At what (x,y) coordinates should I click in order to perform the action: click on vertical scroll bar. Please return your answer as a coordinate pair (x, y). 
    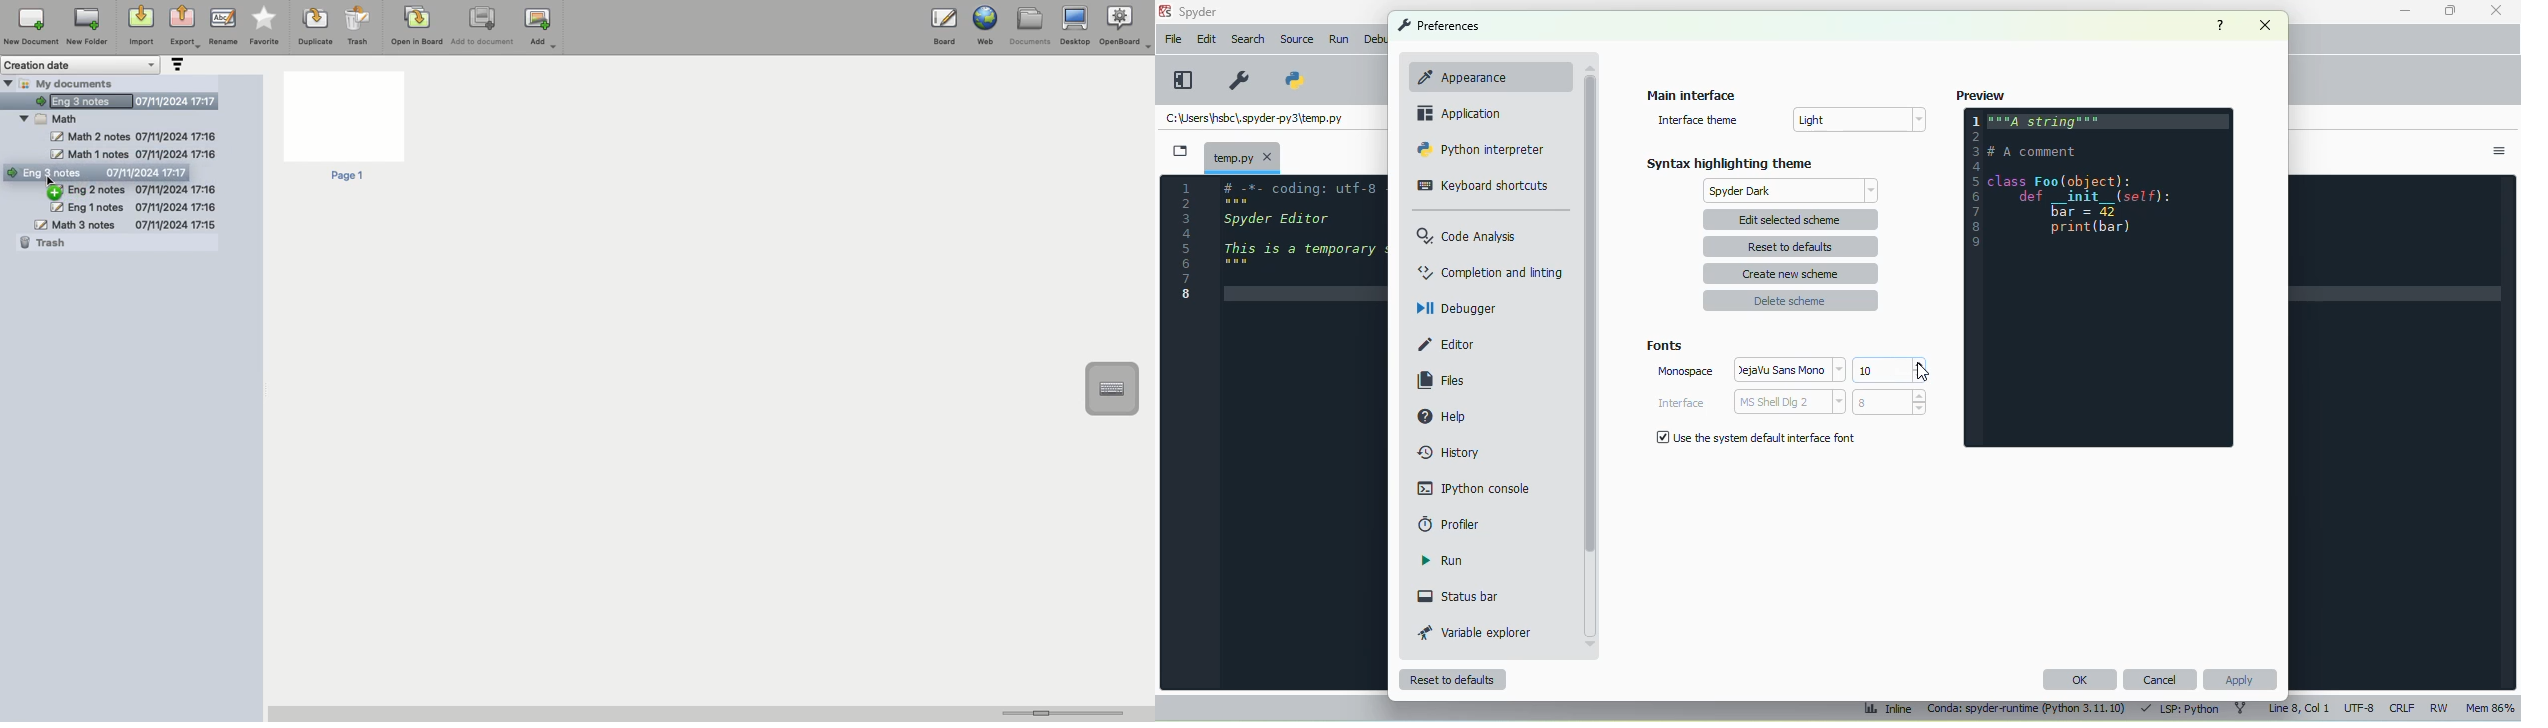
    Looking at the image, I should click on (1590, 315).